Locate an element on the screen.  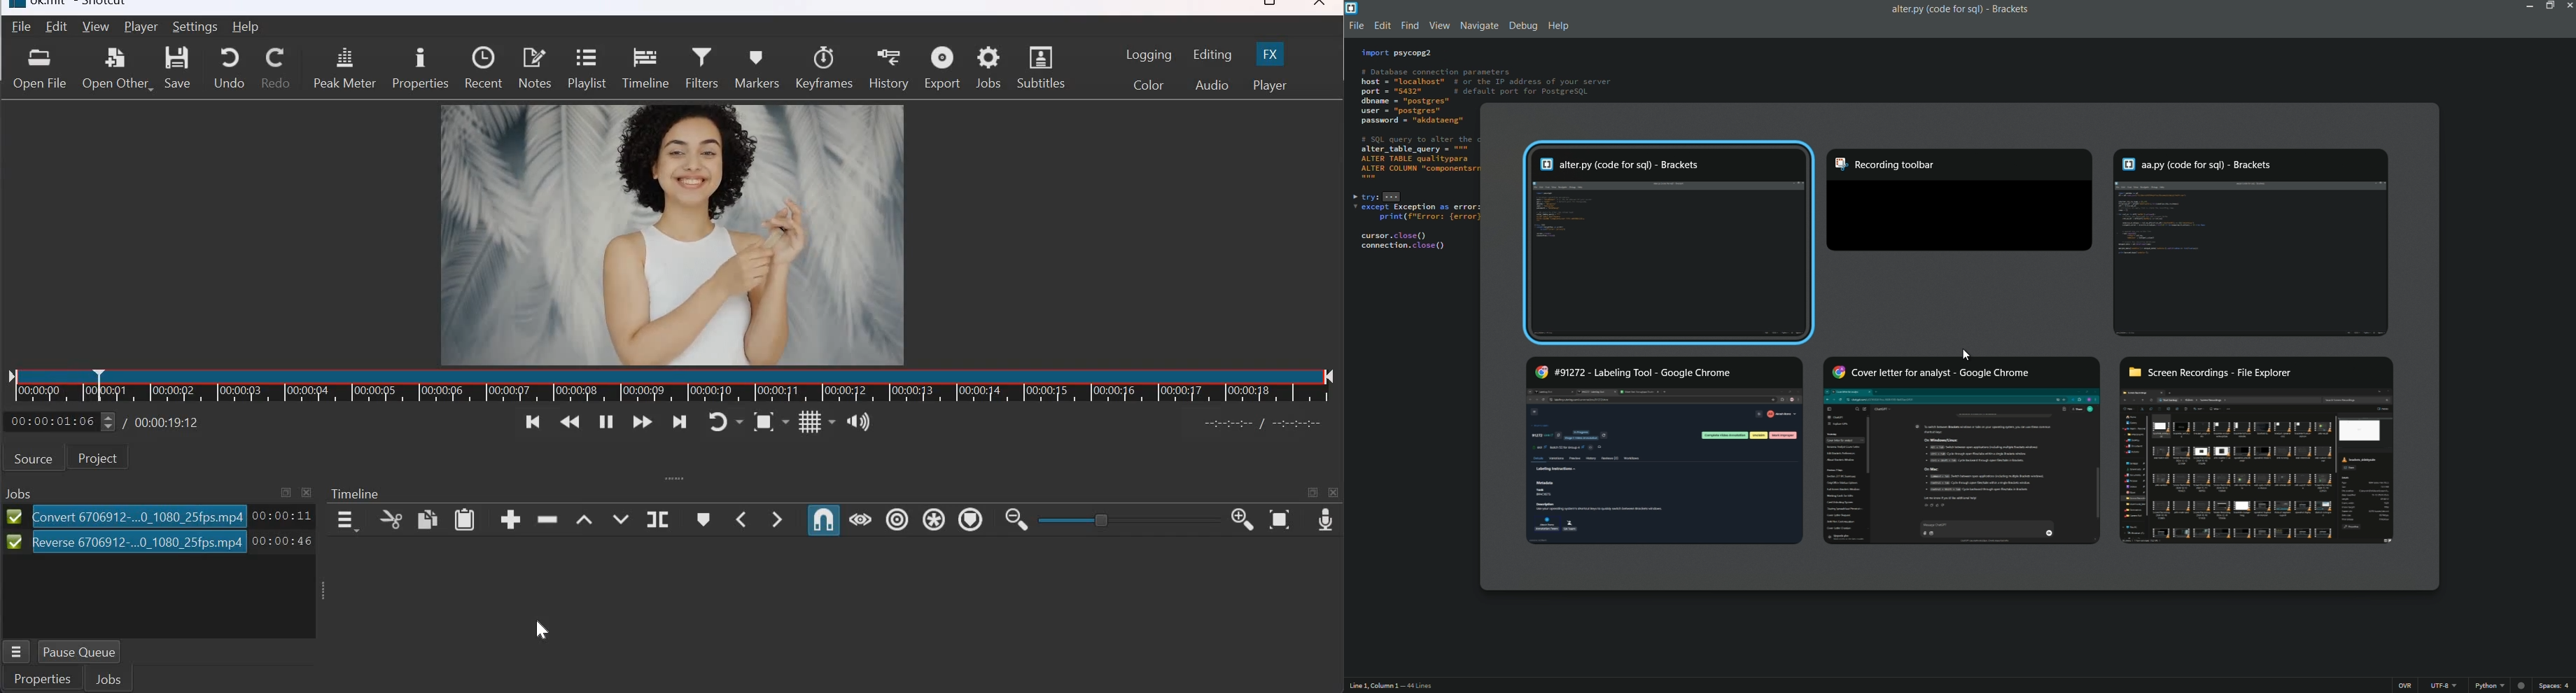
Skip to the next point is located at coordinates (680, 422).